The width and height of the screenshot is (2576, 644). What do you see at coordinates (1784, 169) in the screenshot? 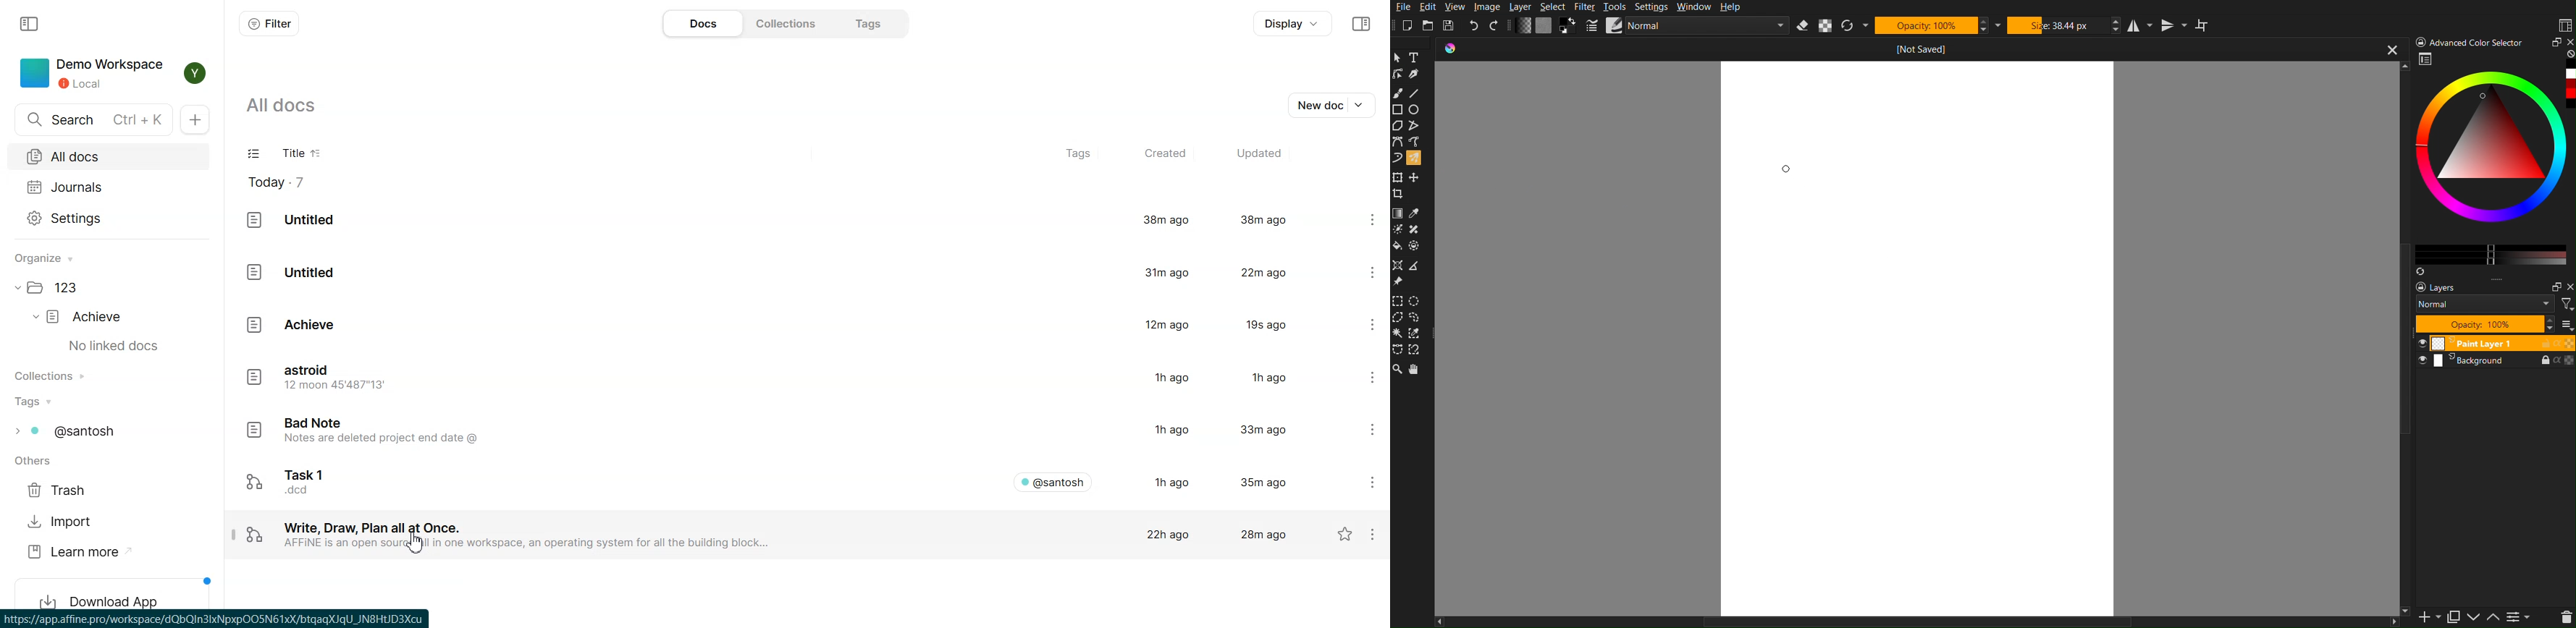
I see `Cursor` at bounding box center [1784, 169].